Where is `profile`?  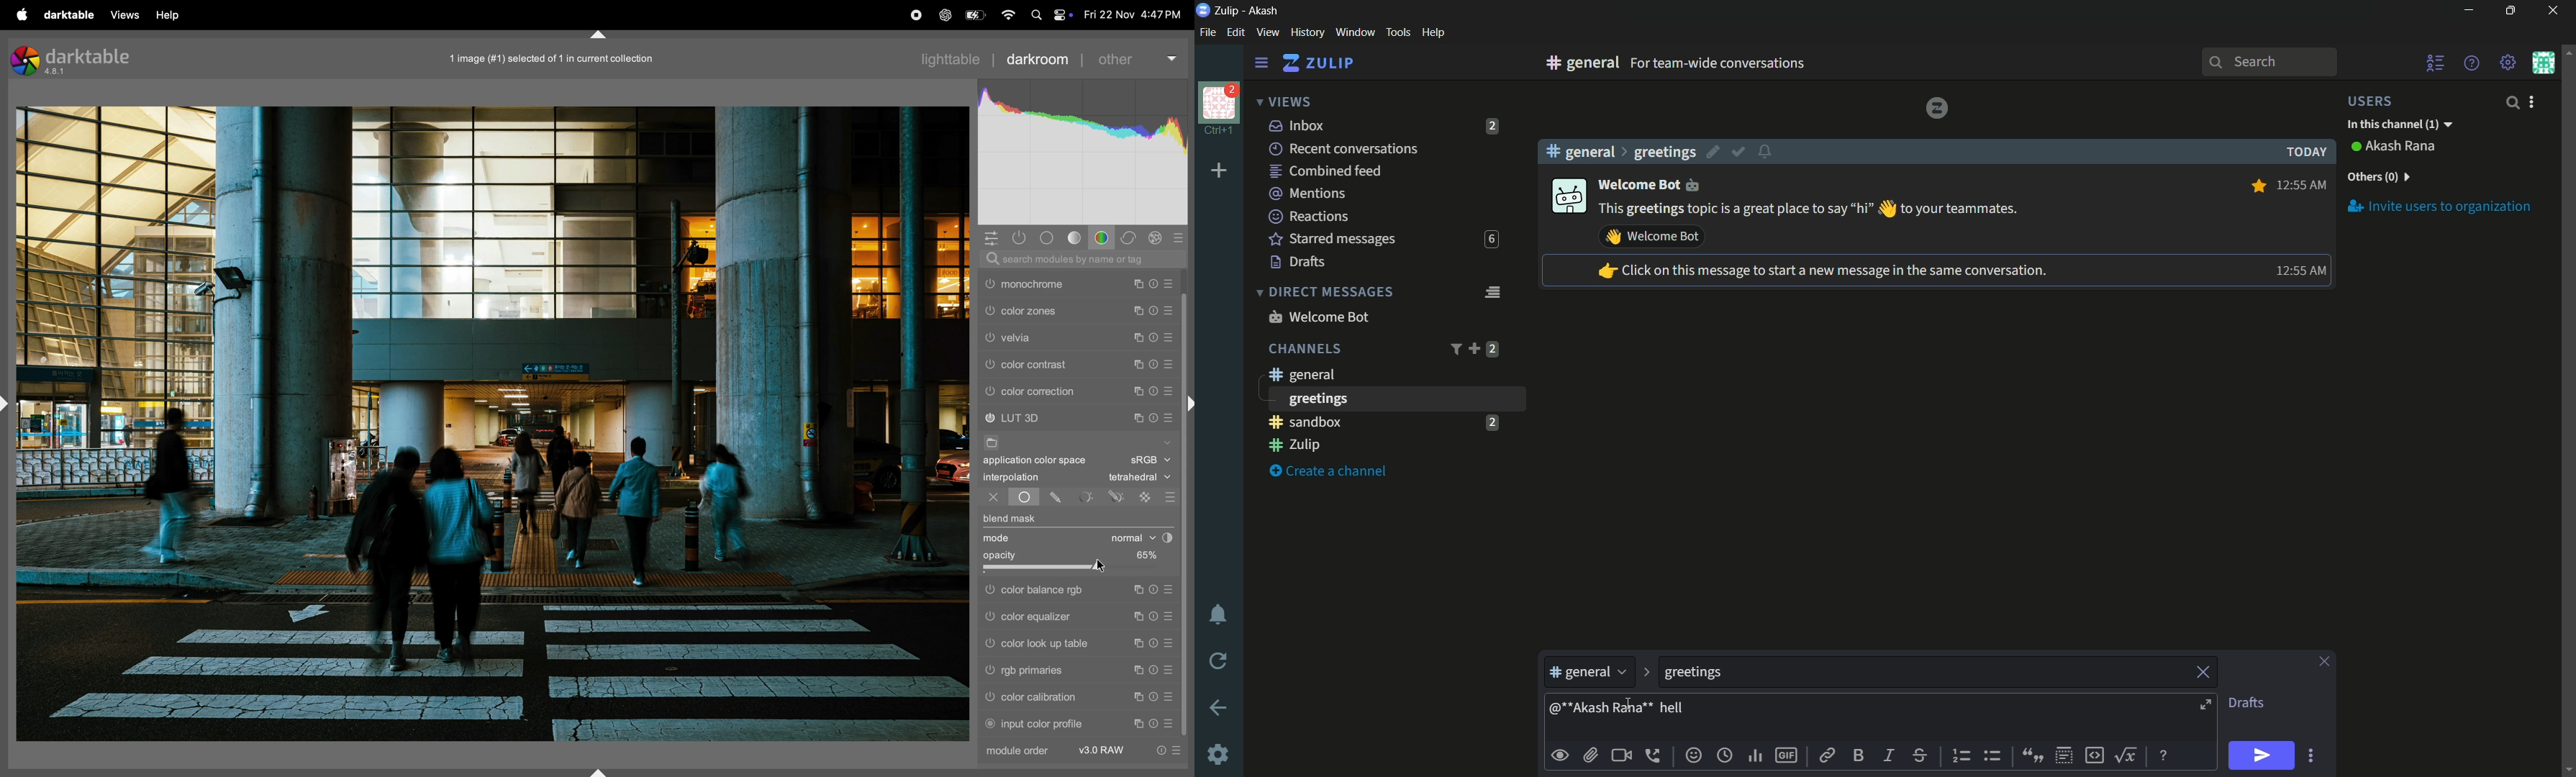 profile is located at coordinates (1219, 101).